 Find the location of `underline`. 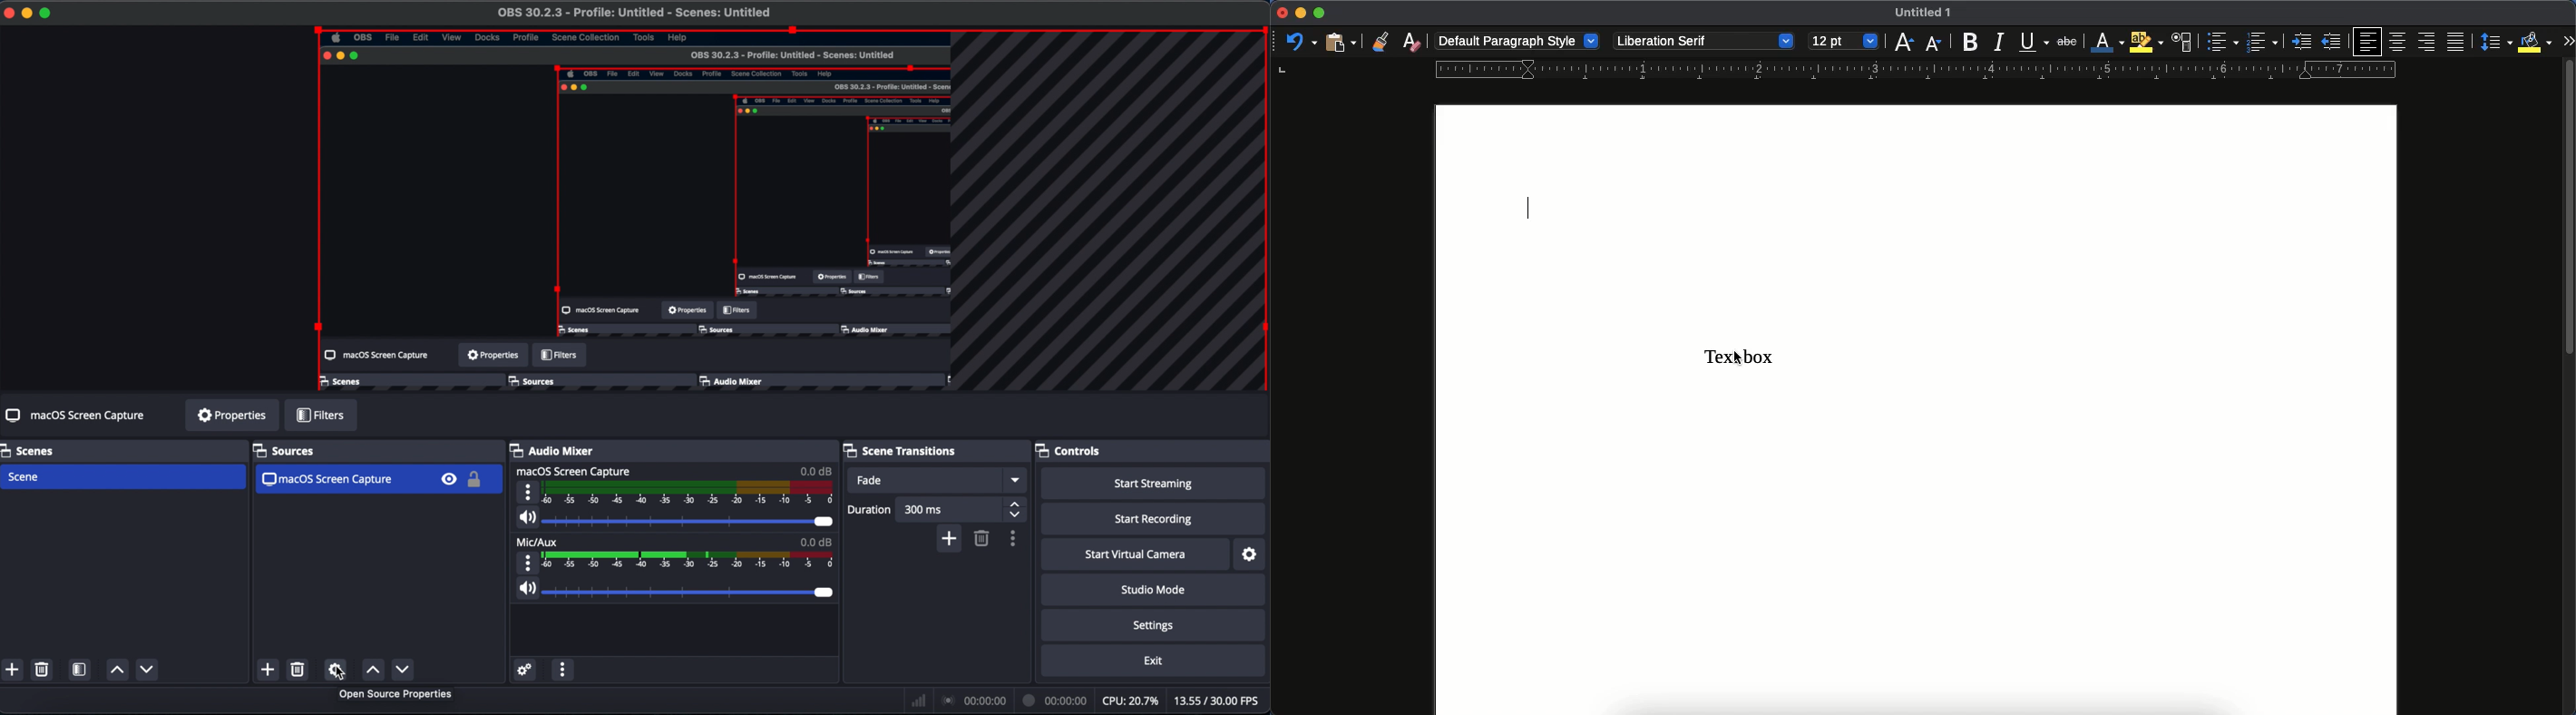

underline is located at coordinates (2031, 42).